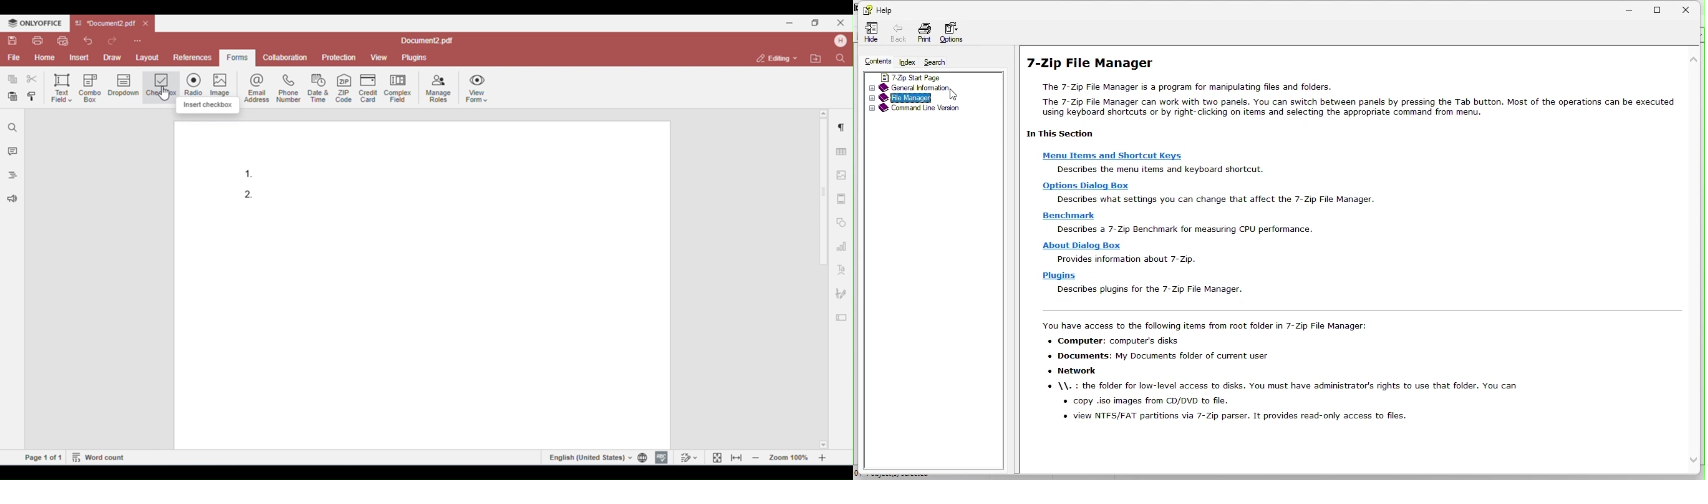  What do you see at coordinates (878, 10) in the screenshot?
I see `help` at bounding box center [878, 10].